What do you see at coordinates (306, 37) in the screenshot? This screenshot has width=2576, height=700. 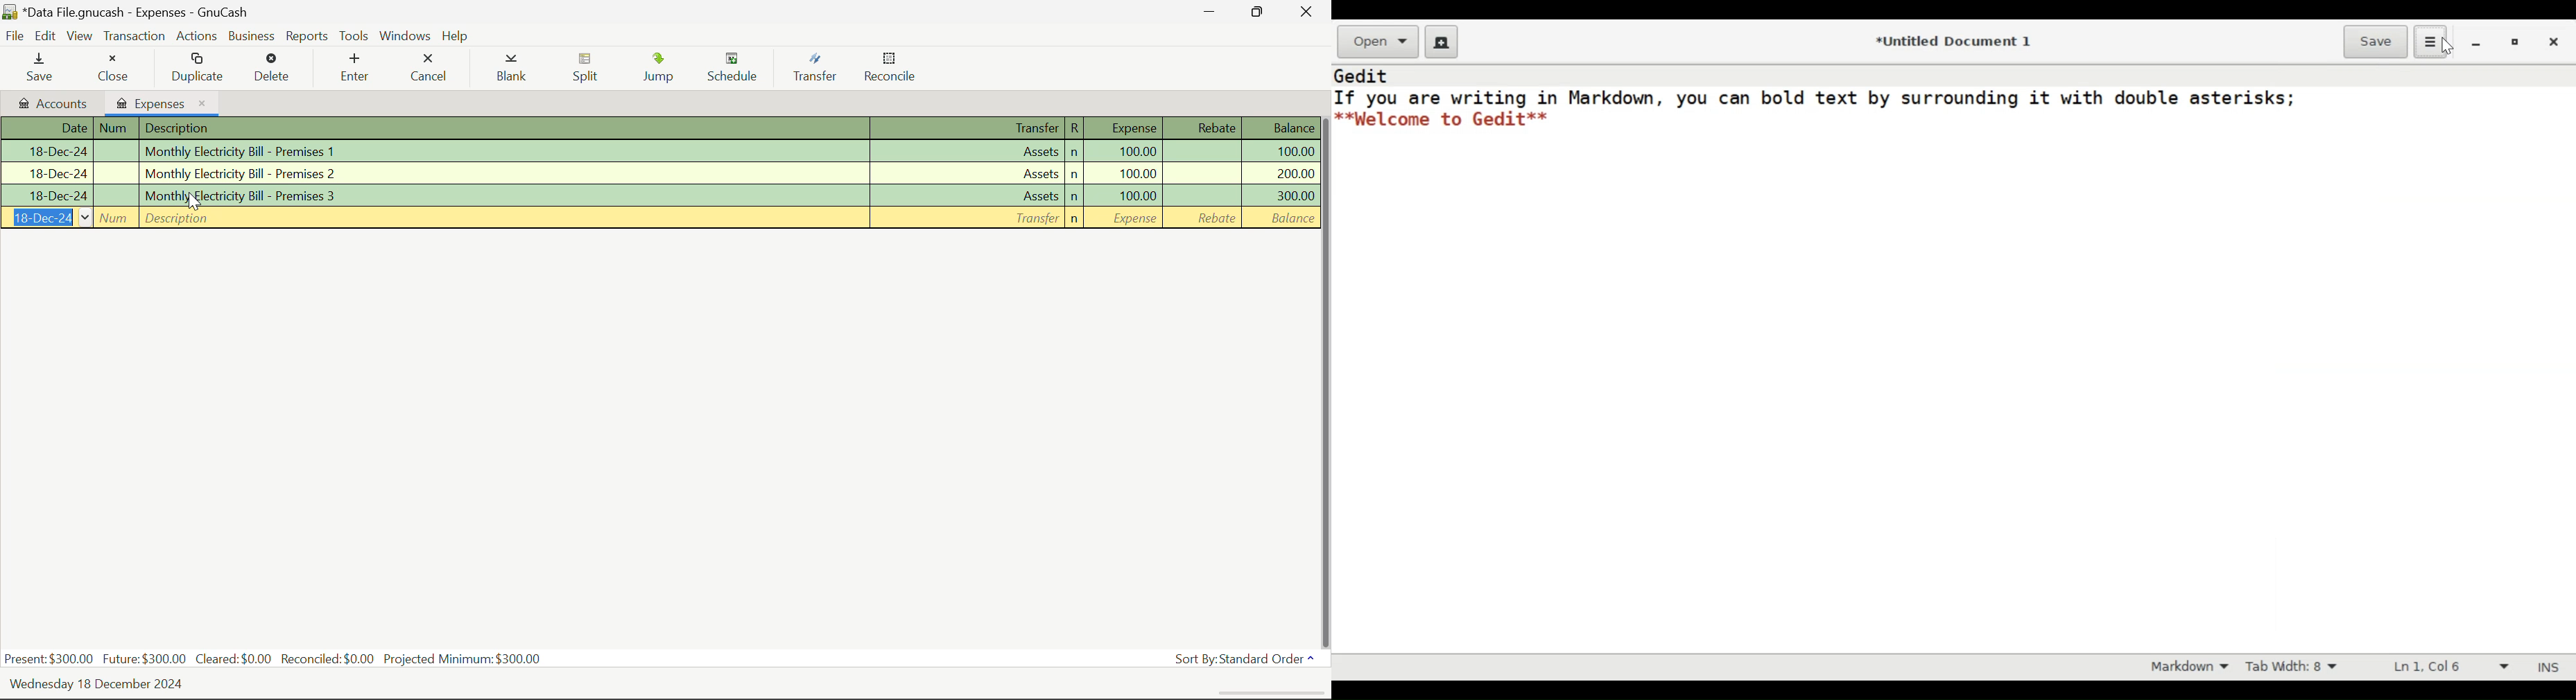 I see `Reports` at bounding box center [306, 37].